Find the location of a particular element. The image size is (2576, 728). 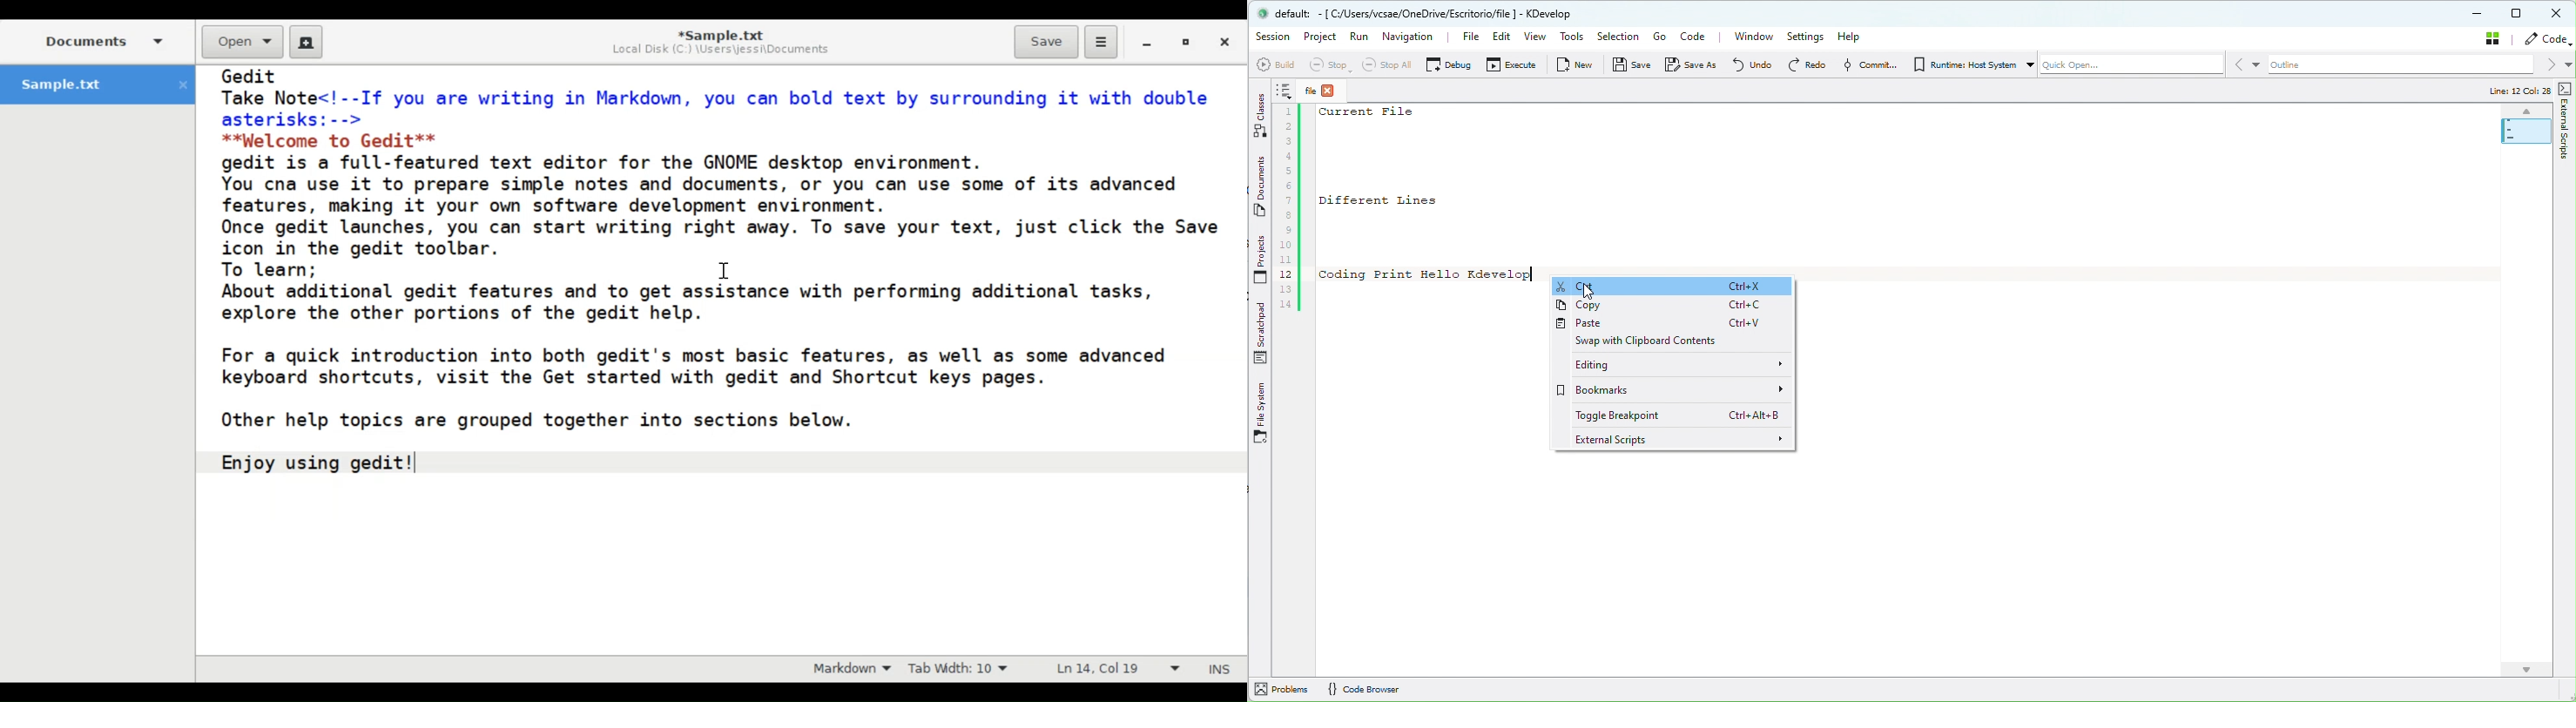

Open is located at coordinates (241, 42).